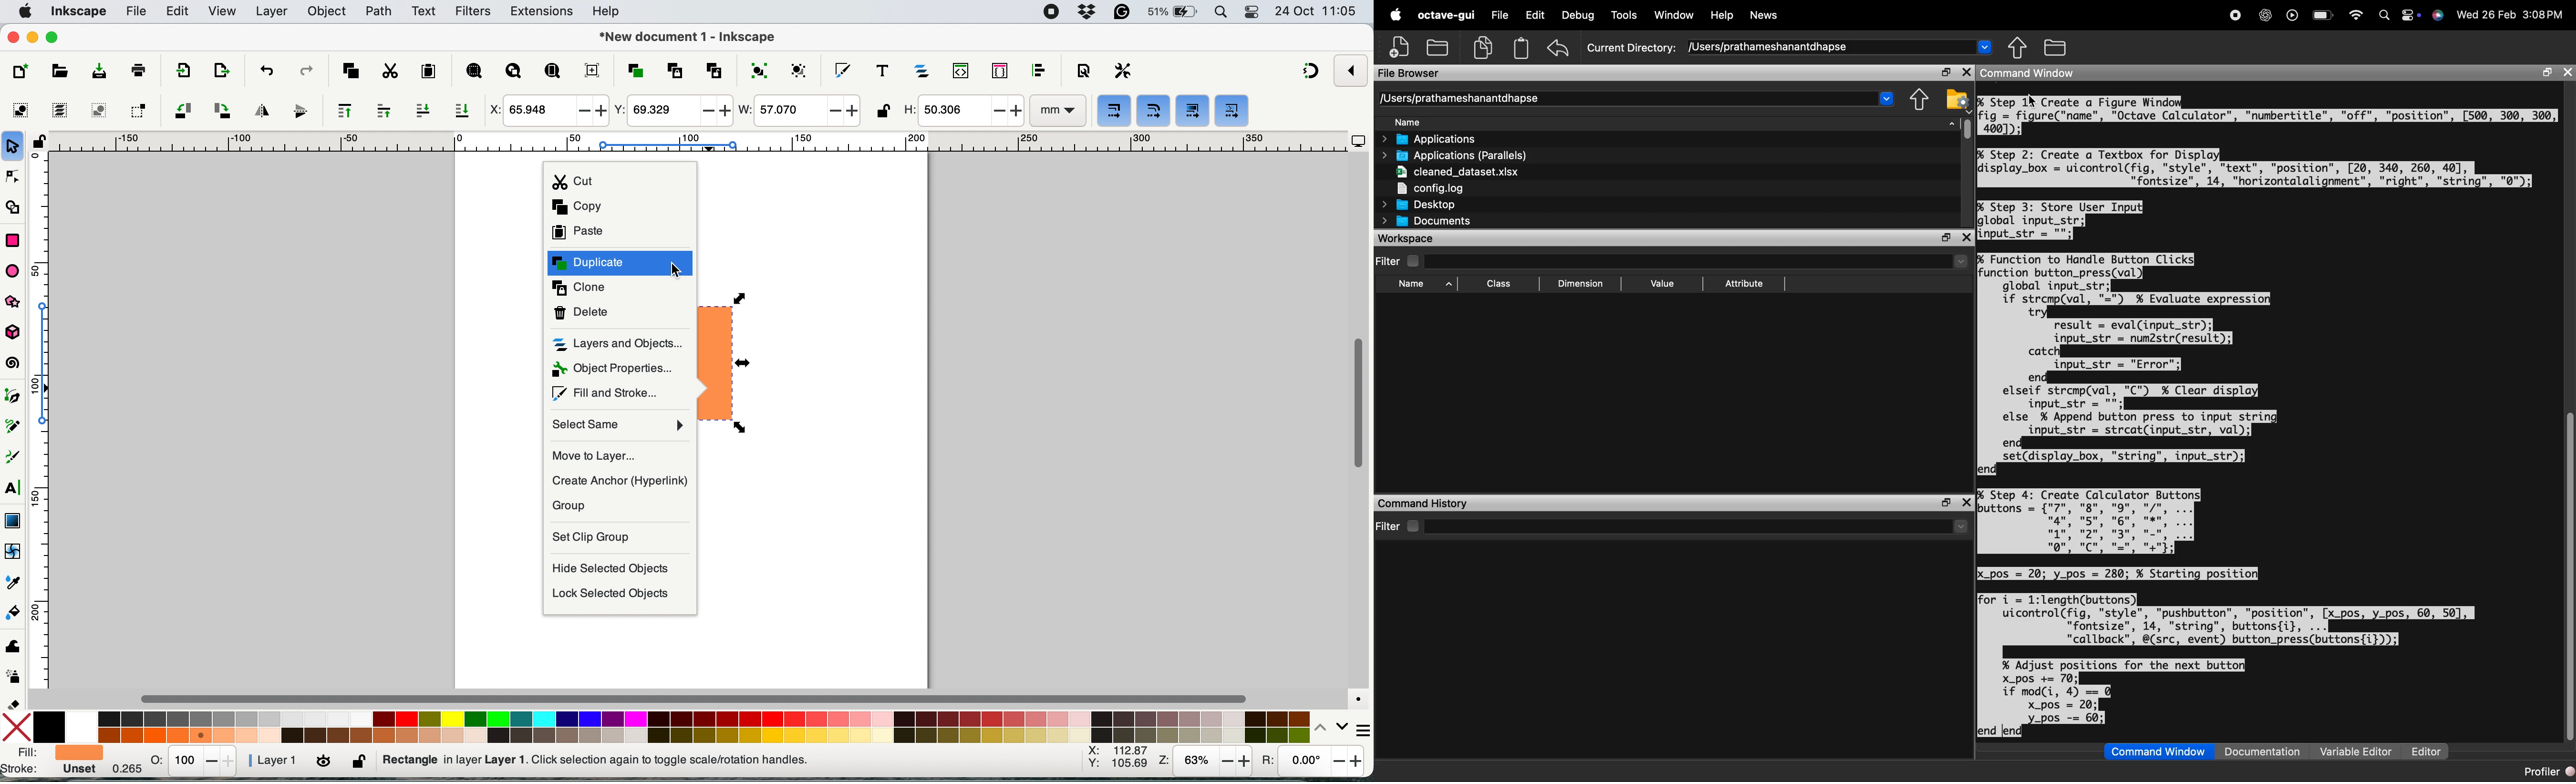 This screenshot has width=2576, height=784. Describe the element at coordinates (609, 12) in the screenshot. I see `help` at that location.